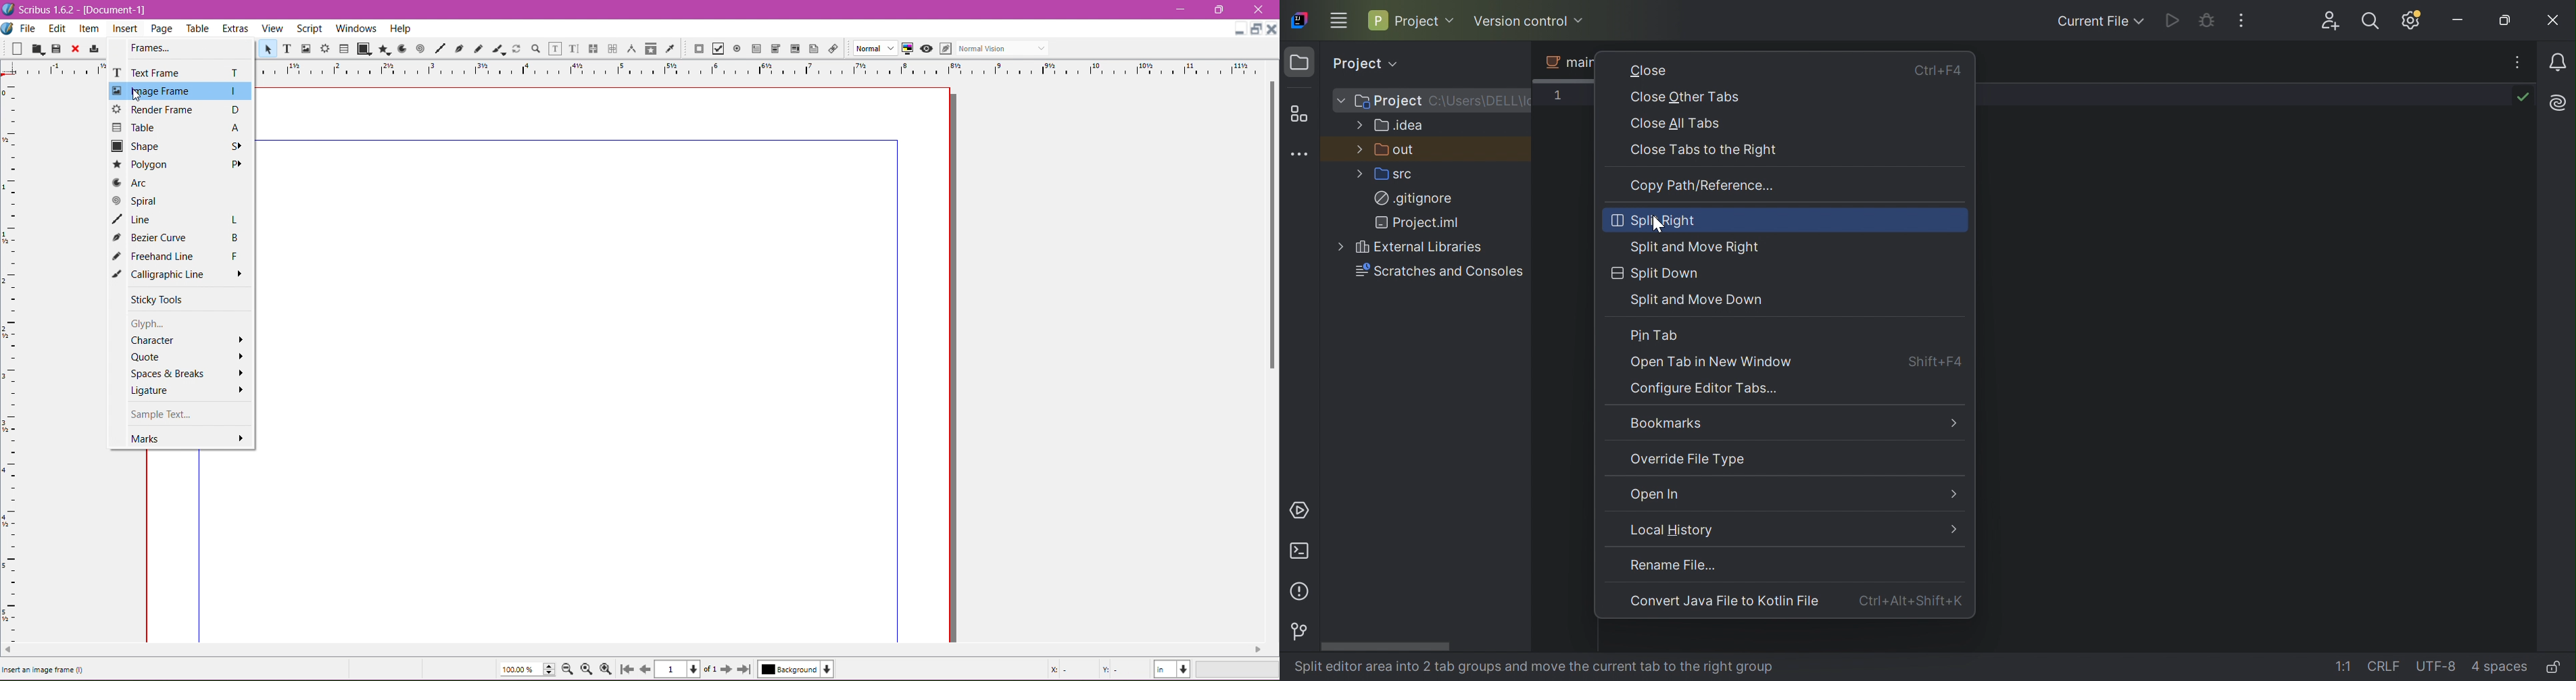 The image size is (2576, 700). Describe the element at coordinates (593, 49) in the screenshot. I see `Link Text Frames` at that location.